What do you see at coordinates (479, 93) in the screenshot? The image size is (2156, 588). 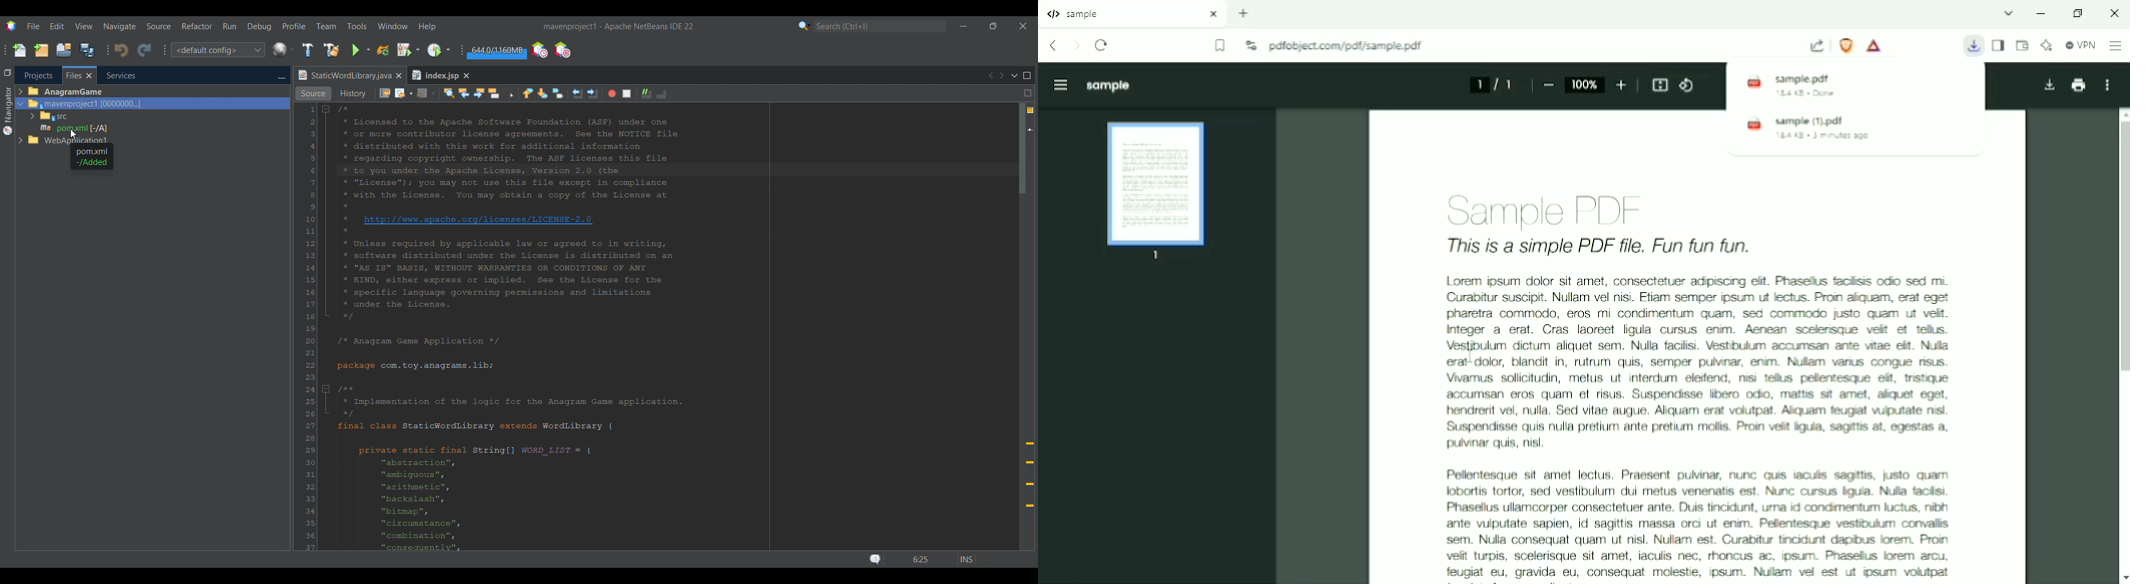 I see `Find next occurrence ` at bounding box center [479, 93].